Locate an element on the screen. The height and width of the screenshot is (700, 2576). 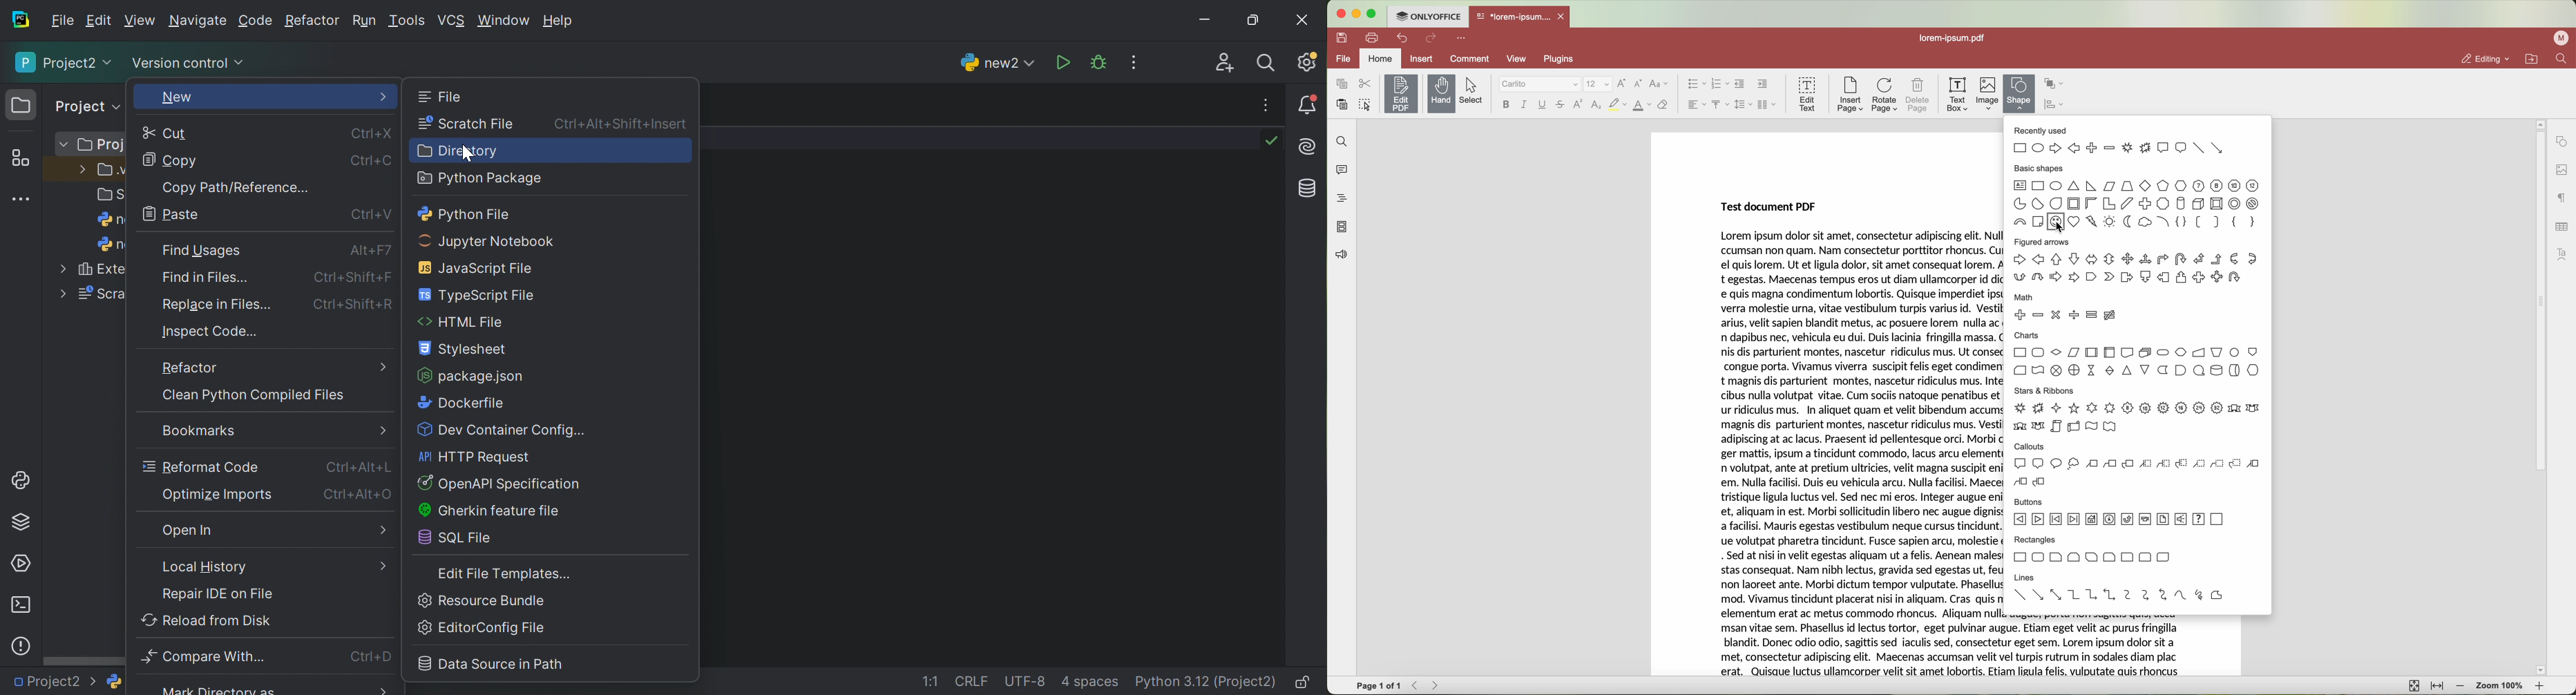
strikeout is located at coordinates (1618, 105).